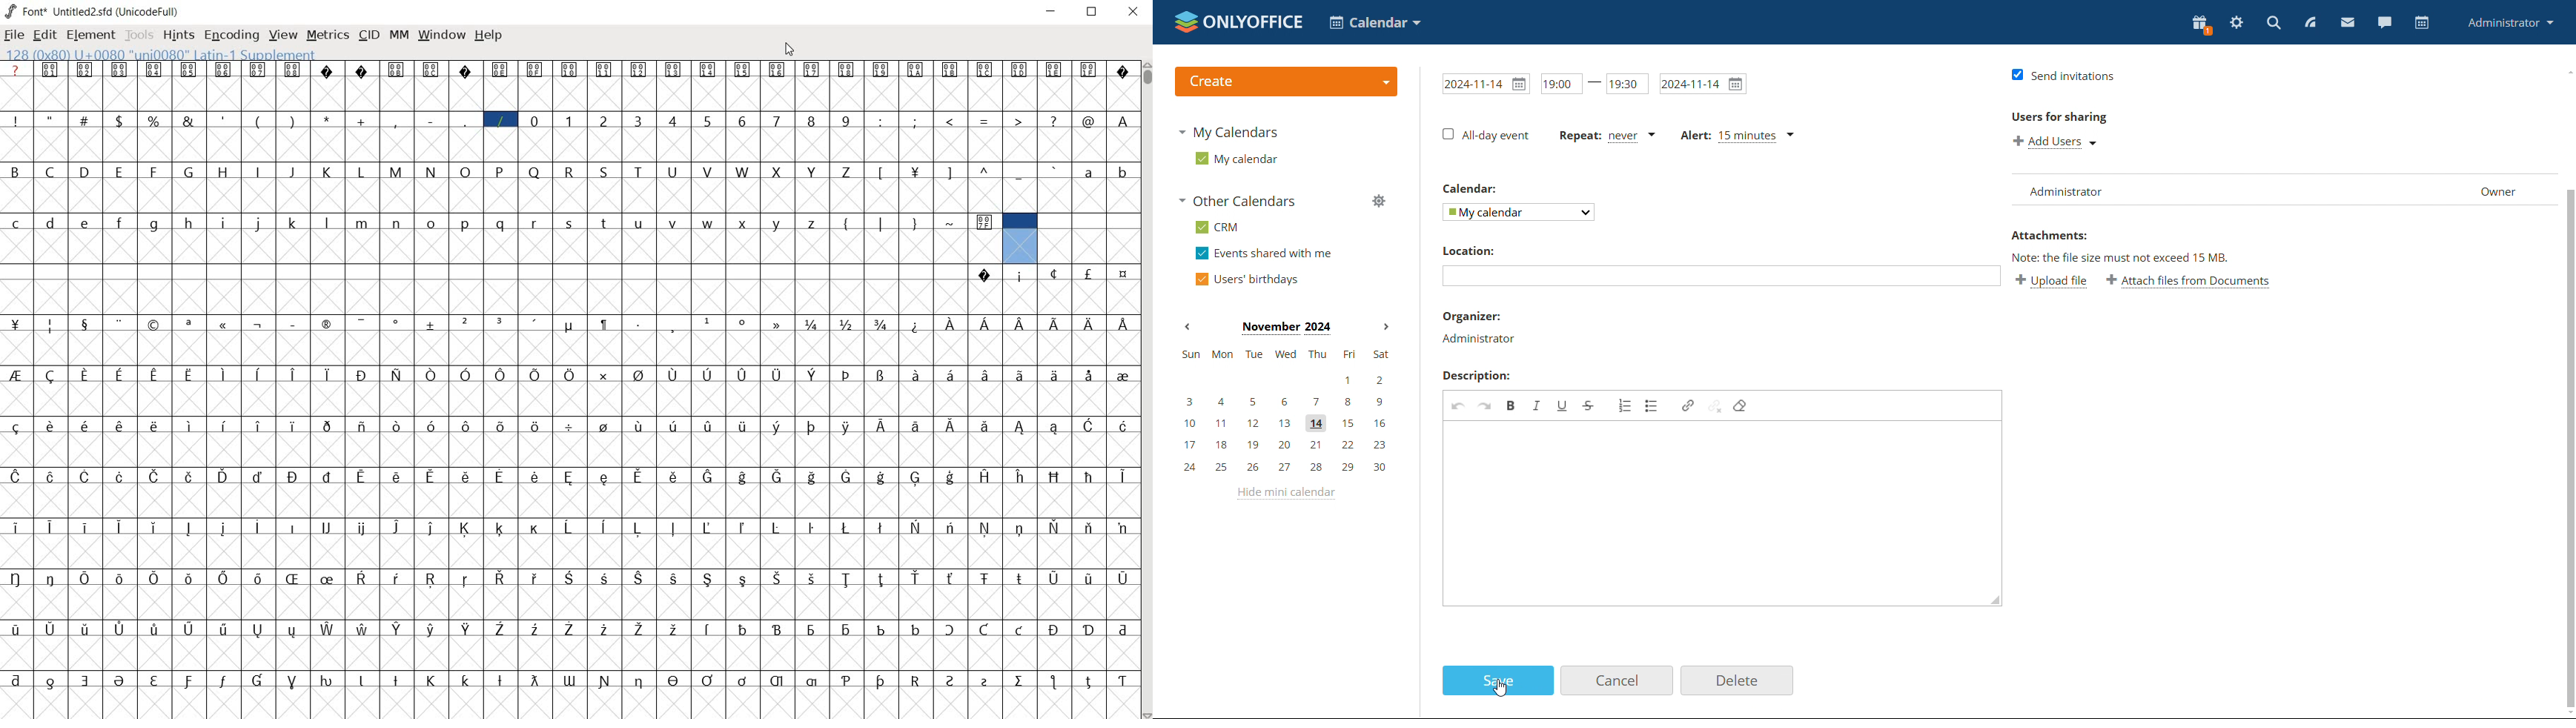 The image size is (2576, 728). I want to click on Minimize, so click(1052, 13).